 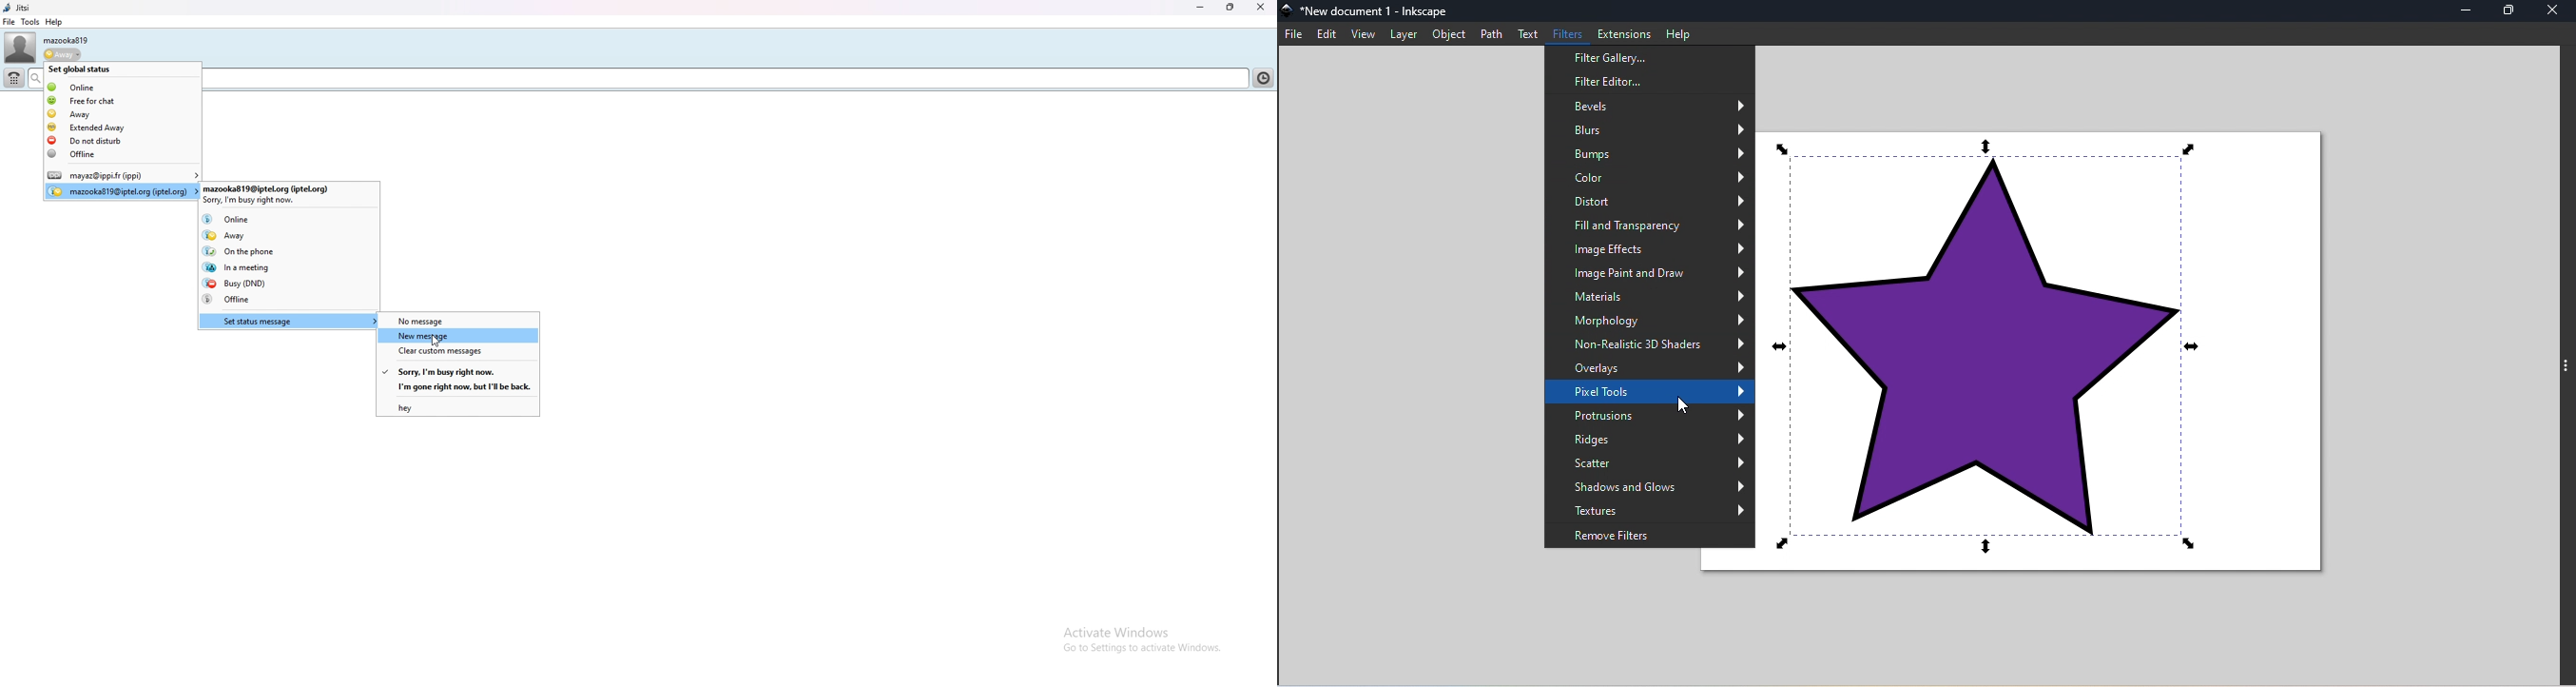 What do you see at coordinates (1647, 344) in the screenshot?
I see `Non-realistic` at bounding box center [1647, 344].